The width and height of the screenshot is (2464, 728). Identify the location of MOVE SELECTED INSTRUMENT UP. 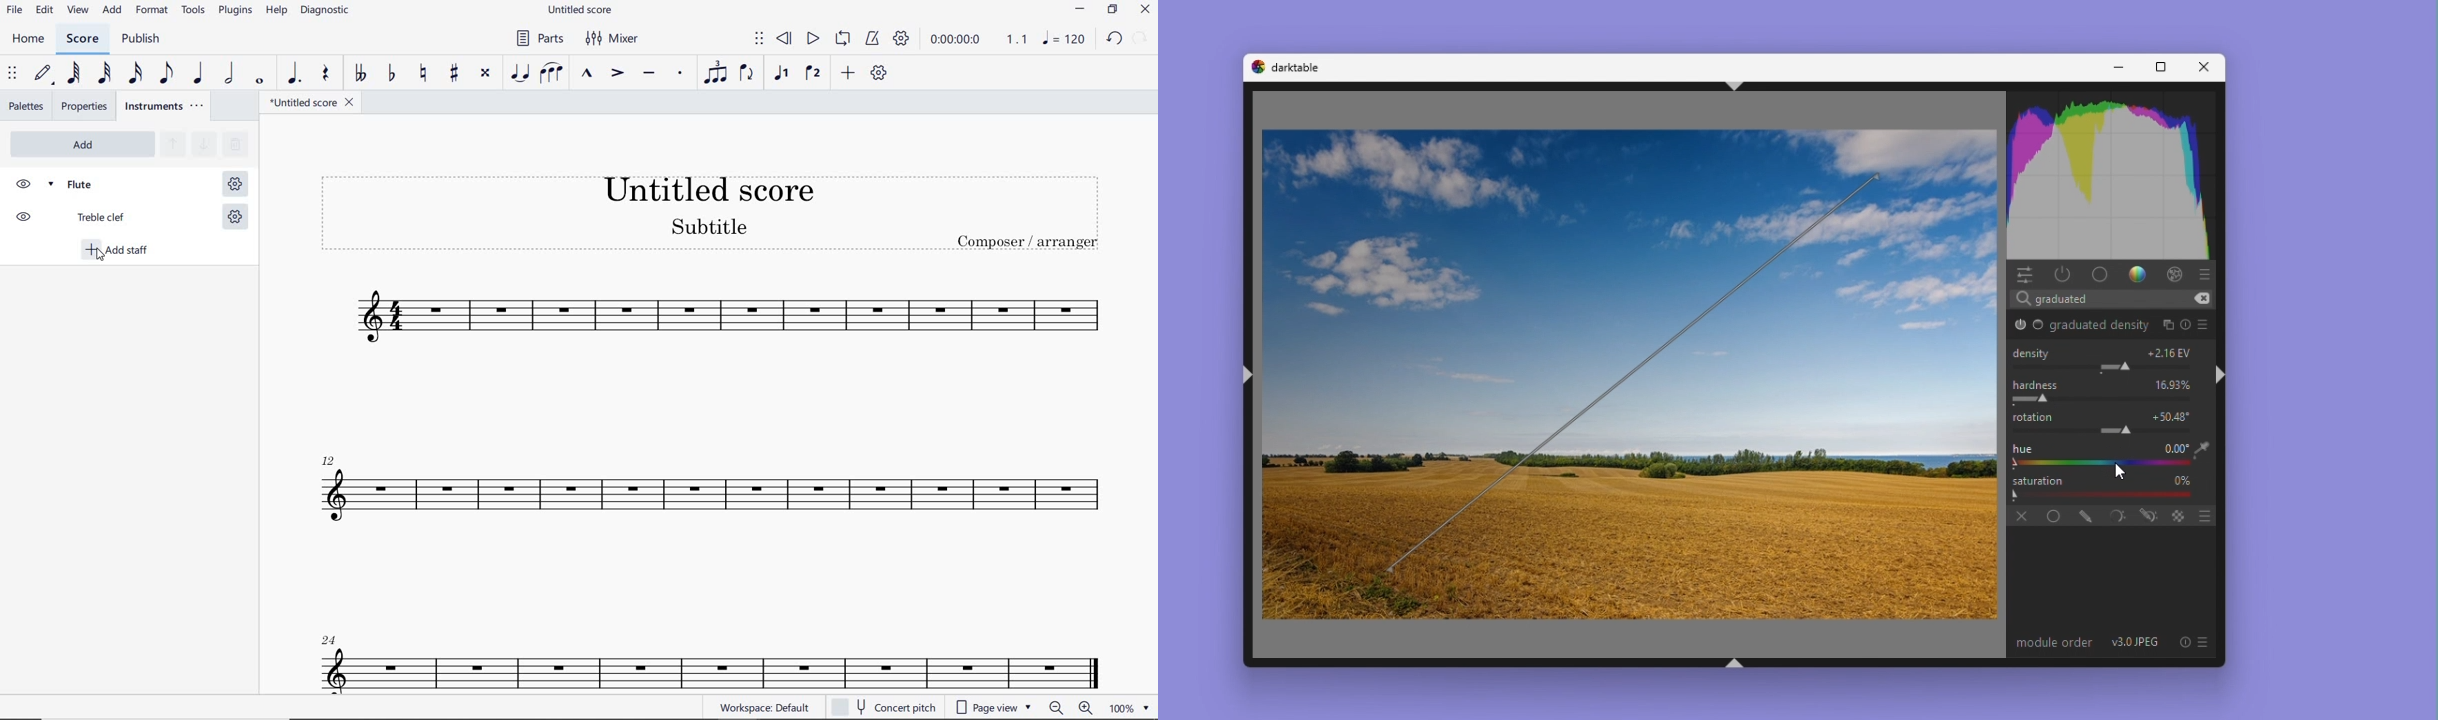
(172, 145).